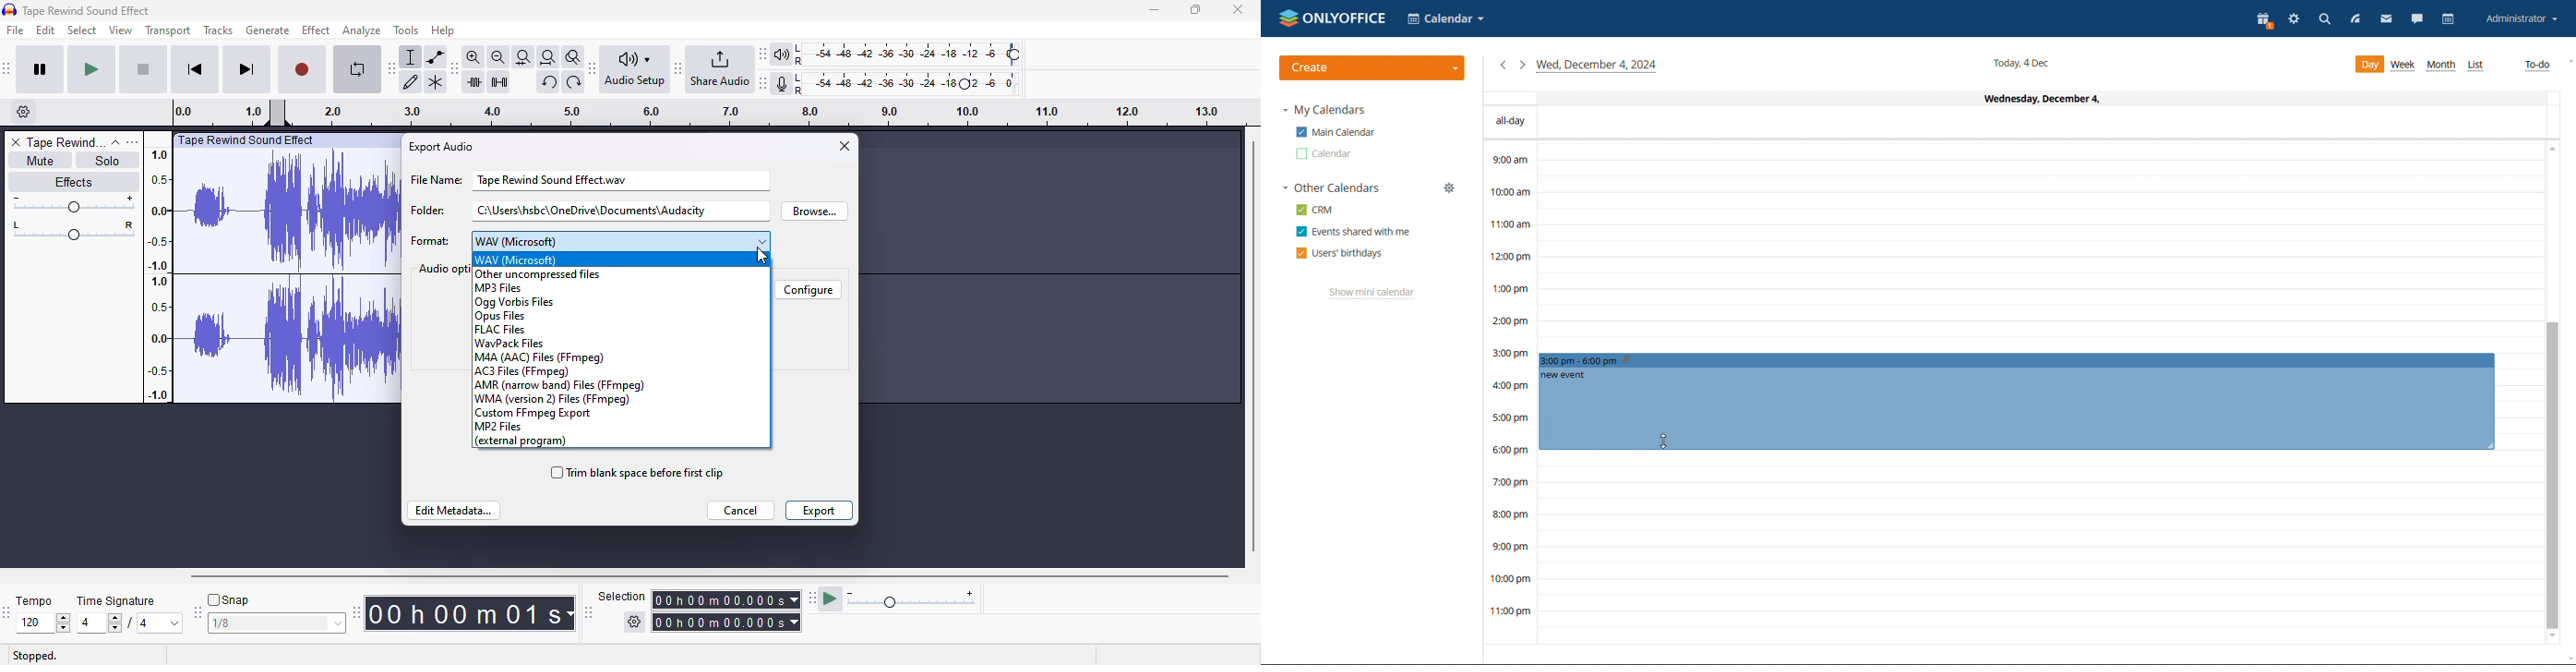 This screenshot has height=672, width=2576. What do you see at coordinates (509, 343) in the screenshot?
I see `WavPack files` at bounding box center [509, 343].